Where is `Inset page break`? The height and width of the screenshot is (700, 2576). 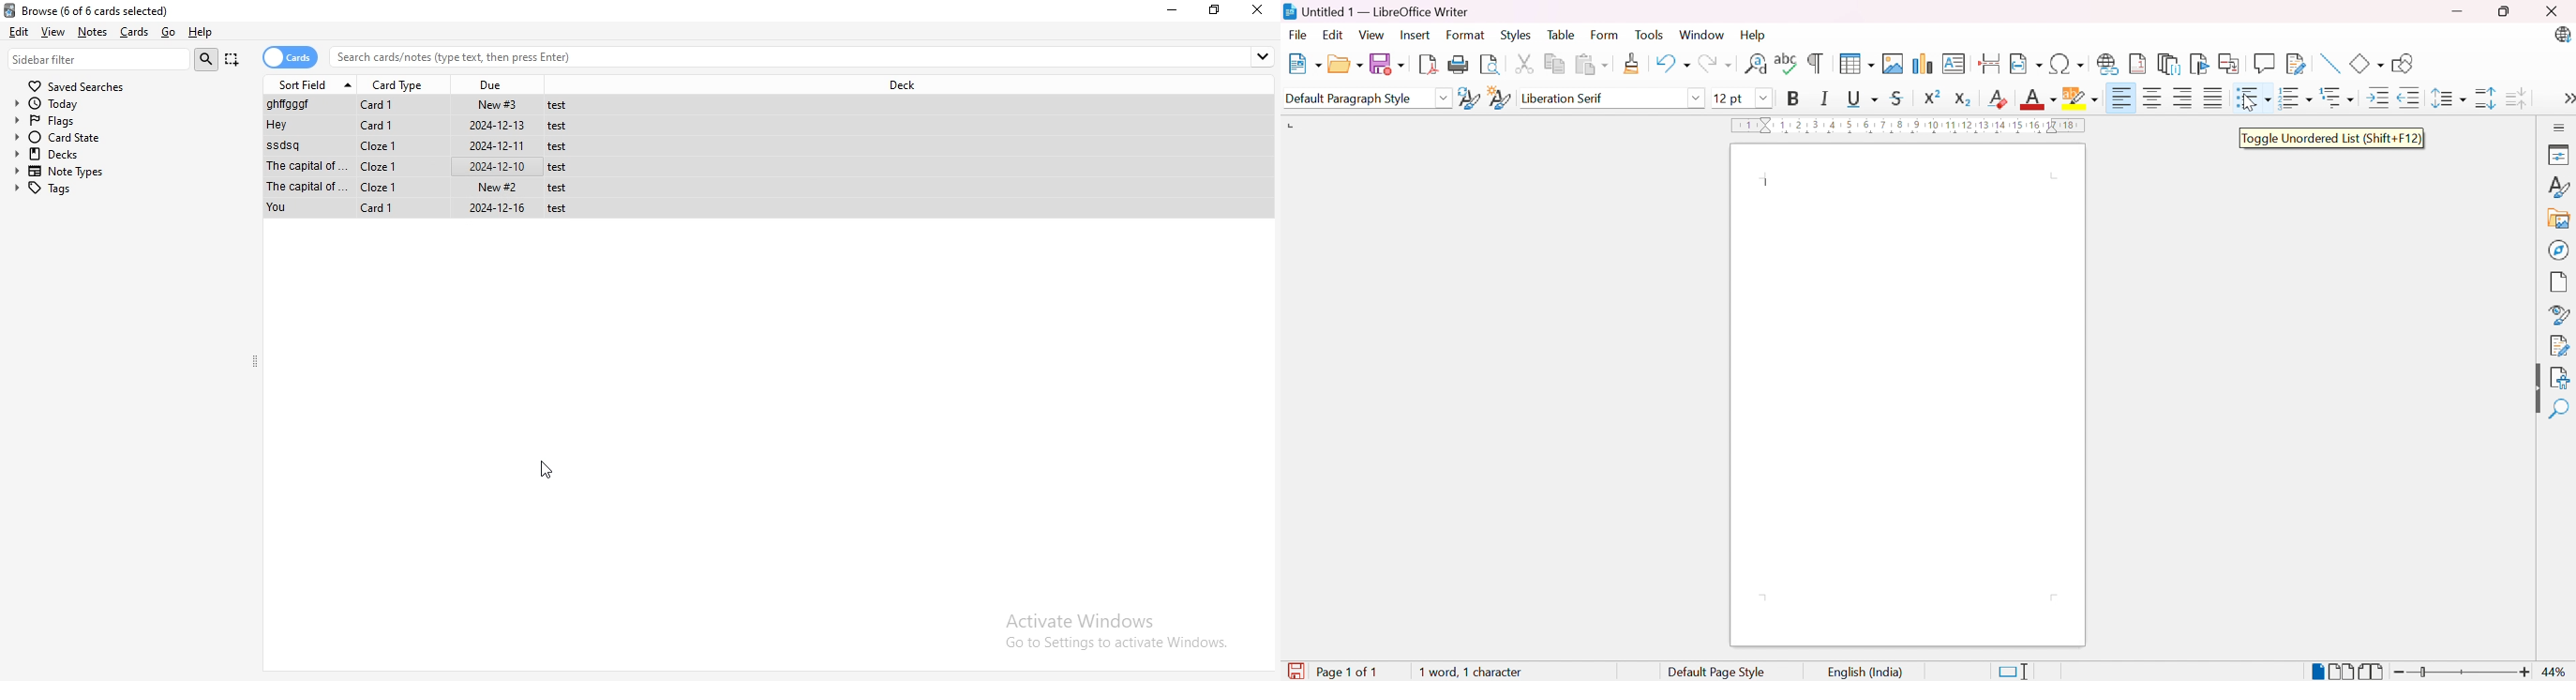
Inset page break is located at coordinates (1992, 62).